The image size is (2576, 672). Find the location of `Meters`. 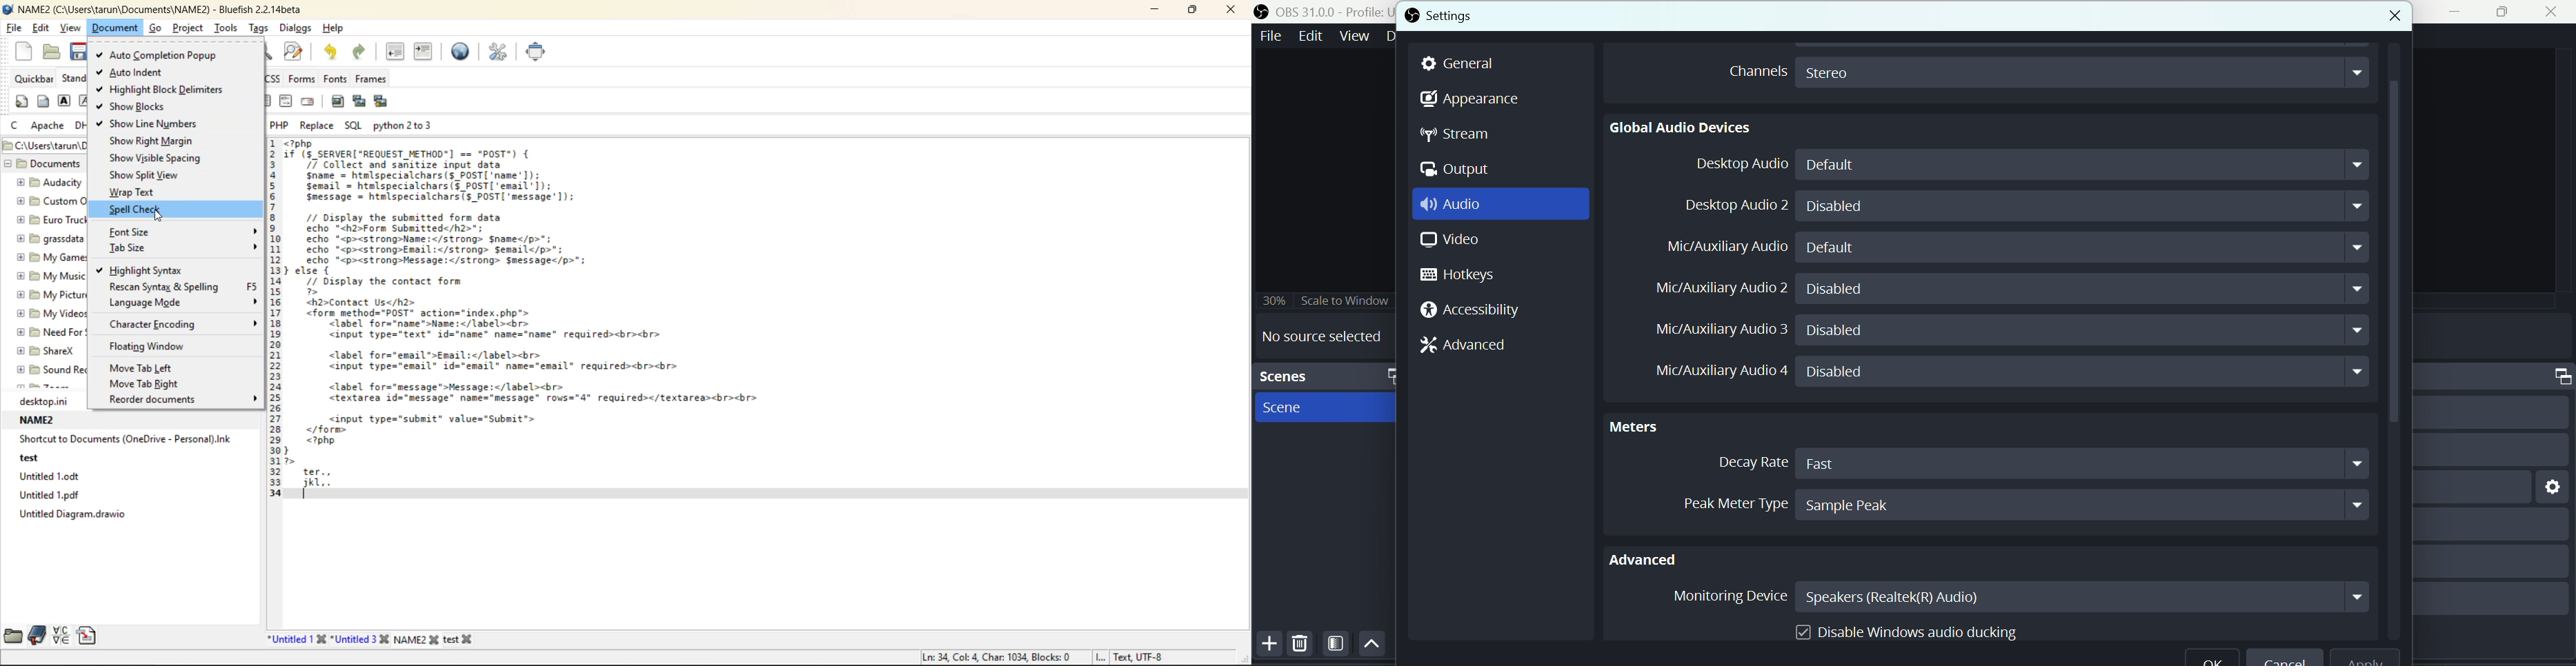

Meters is located at coordinates (1645, 425).